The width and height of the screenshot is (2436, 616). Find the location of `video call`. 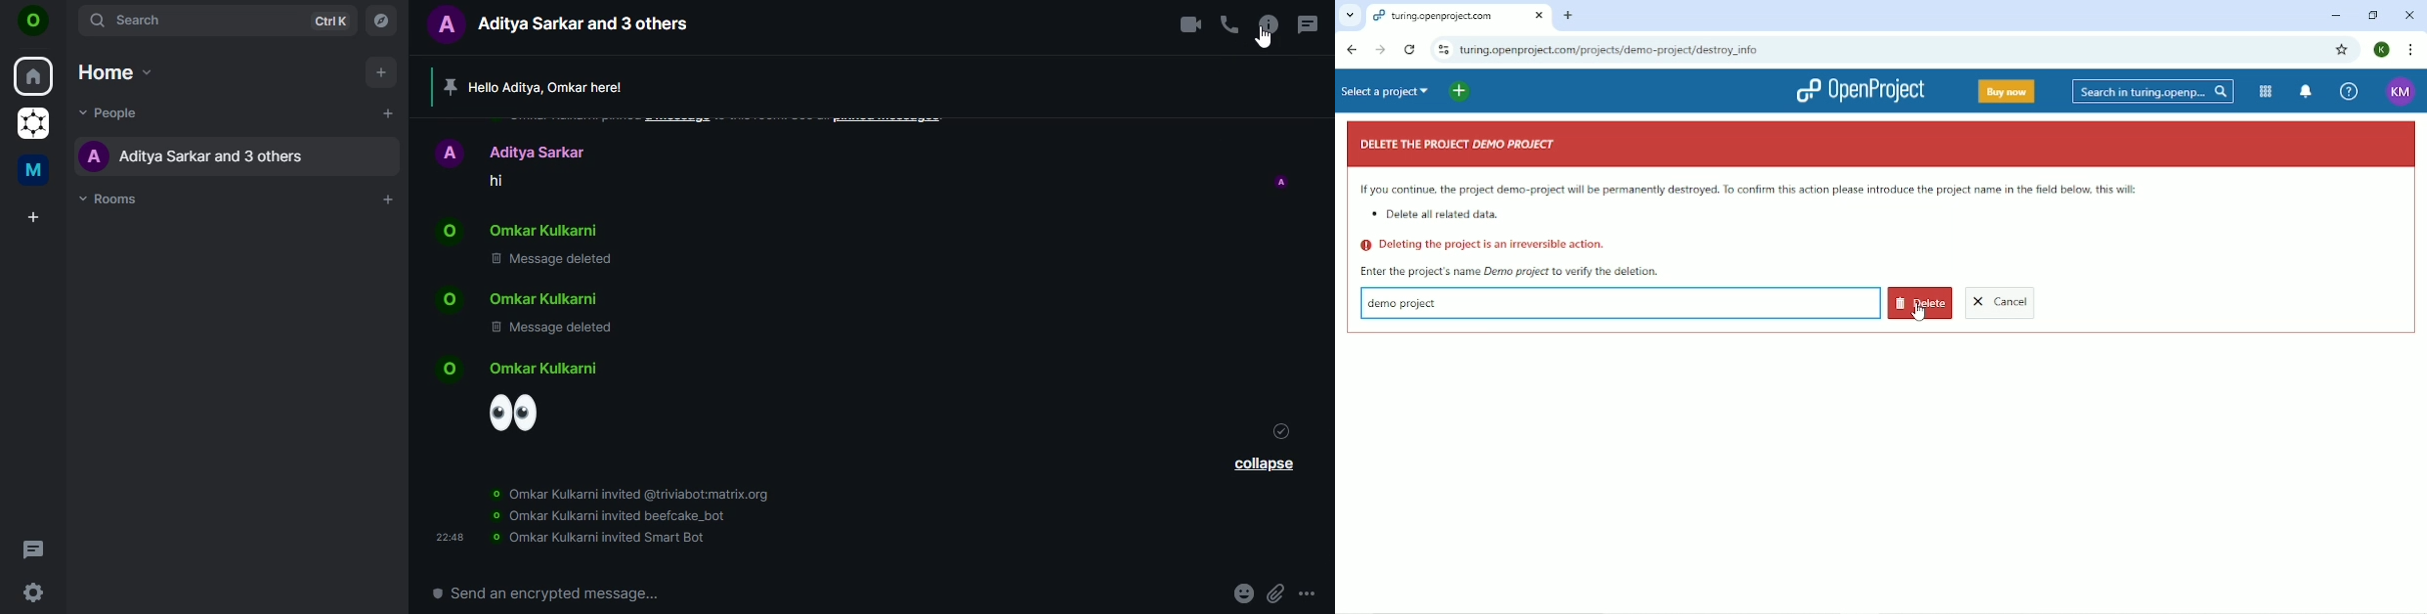

video call is located at coordinates (1188, 23).